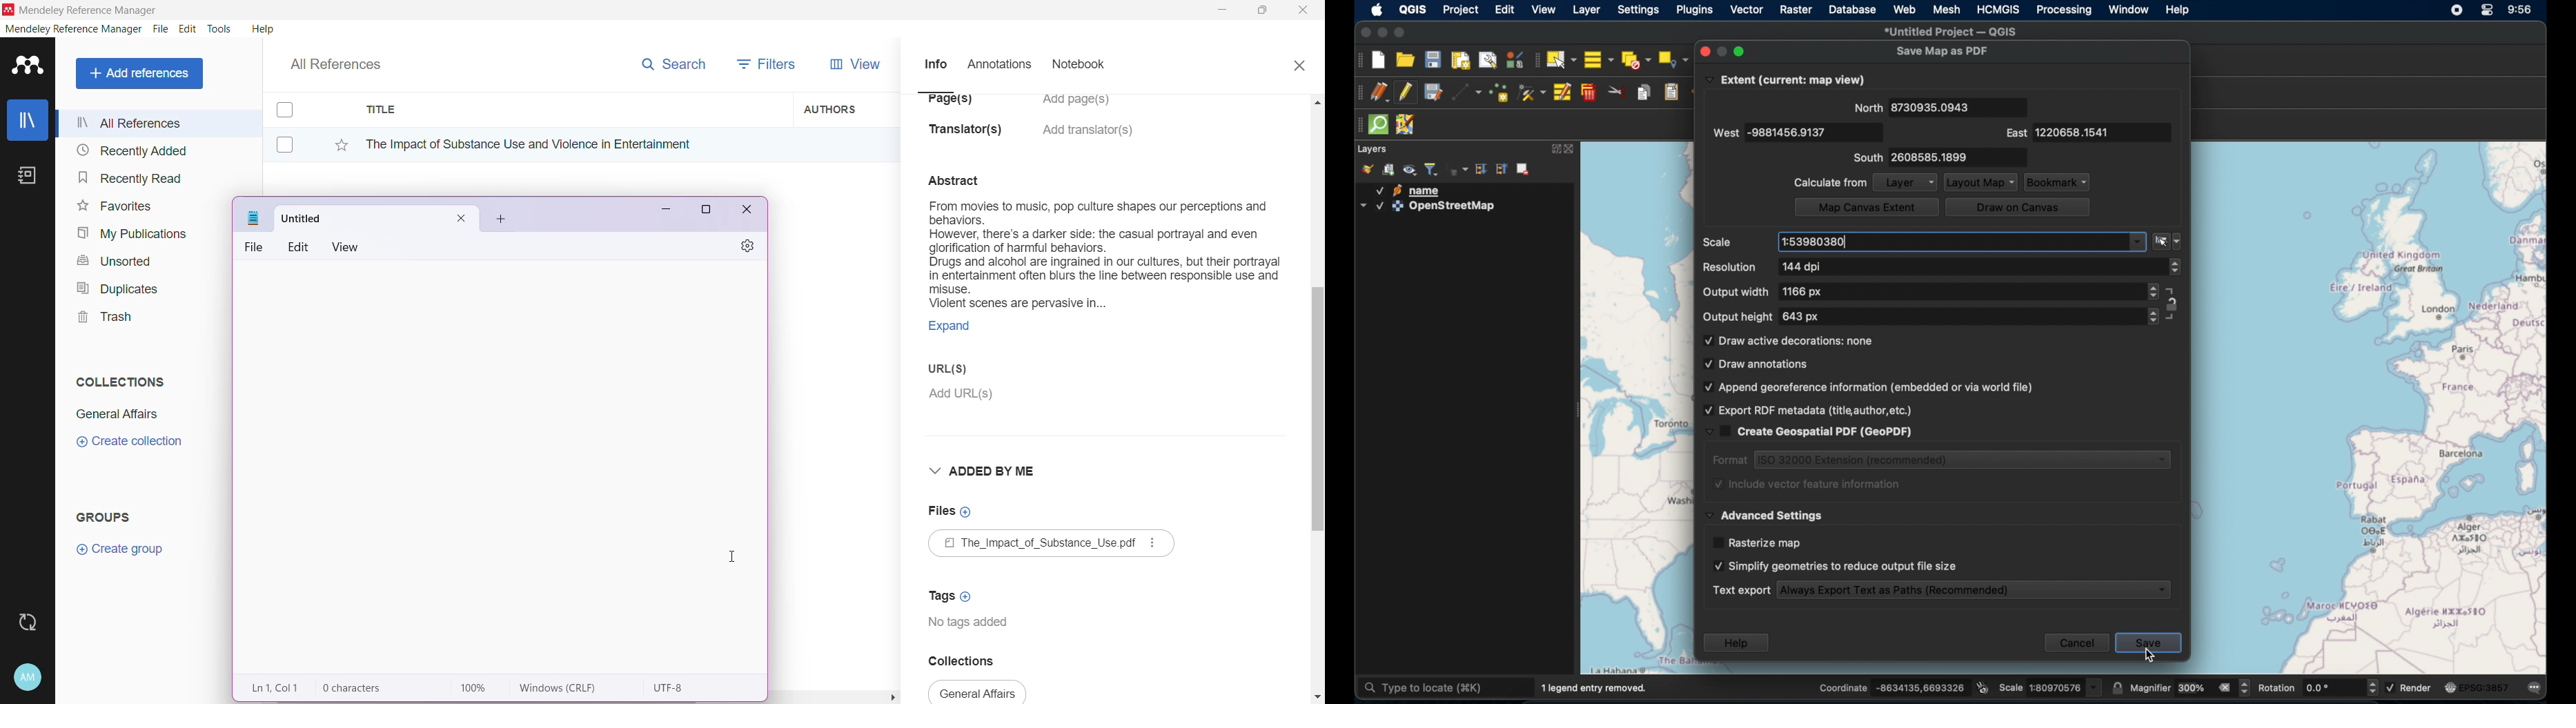  I want to click on Close, so click(1299, 63).